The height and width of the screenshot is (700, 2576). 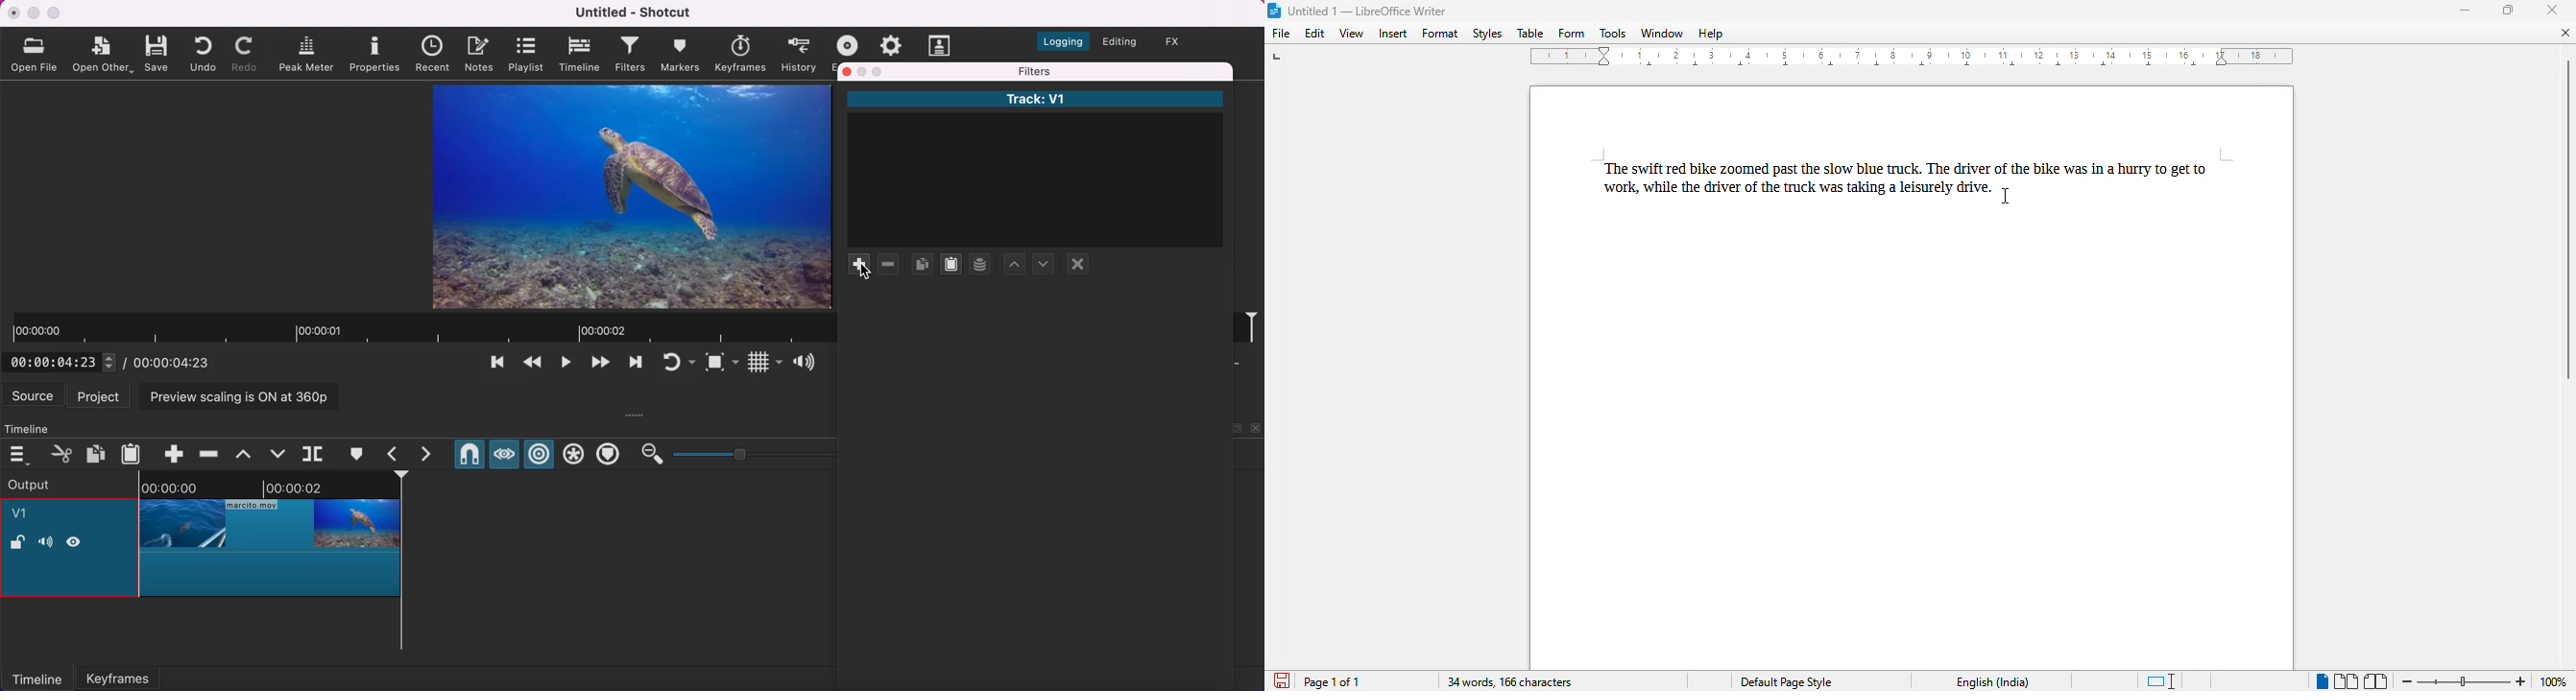 I want to click on playlist, so click(x=526, y=54).